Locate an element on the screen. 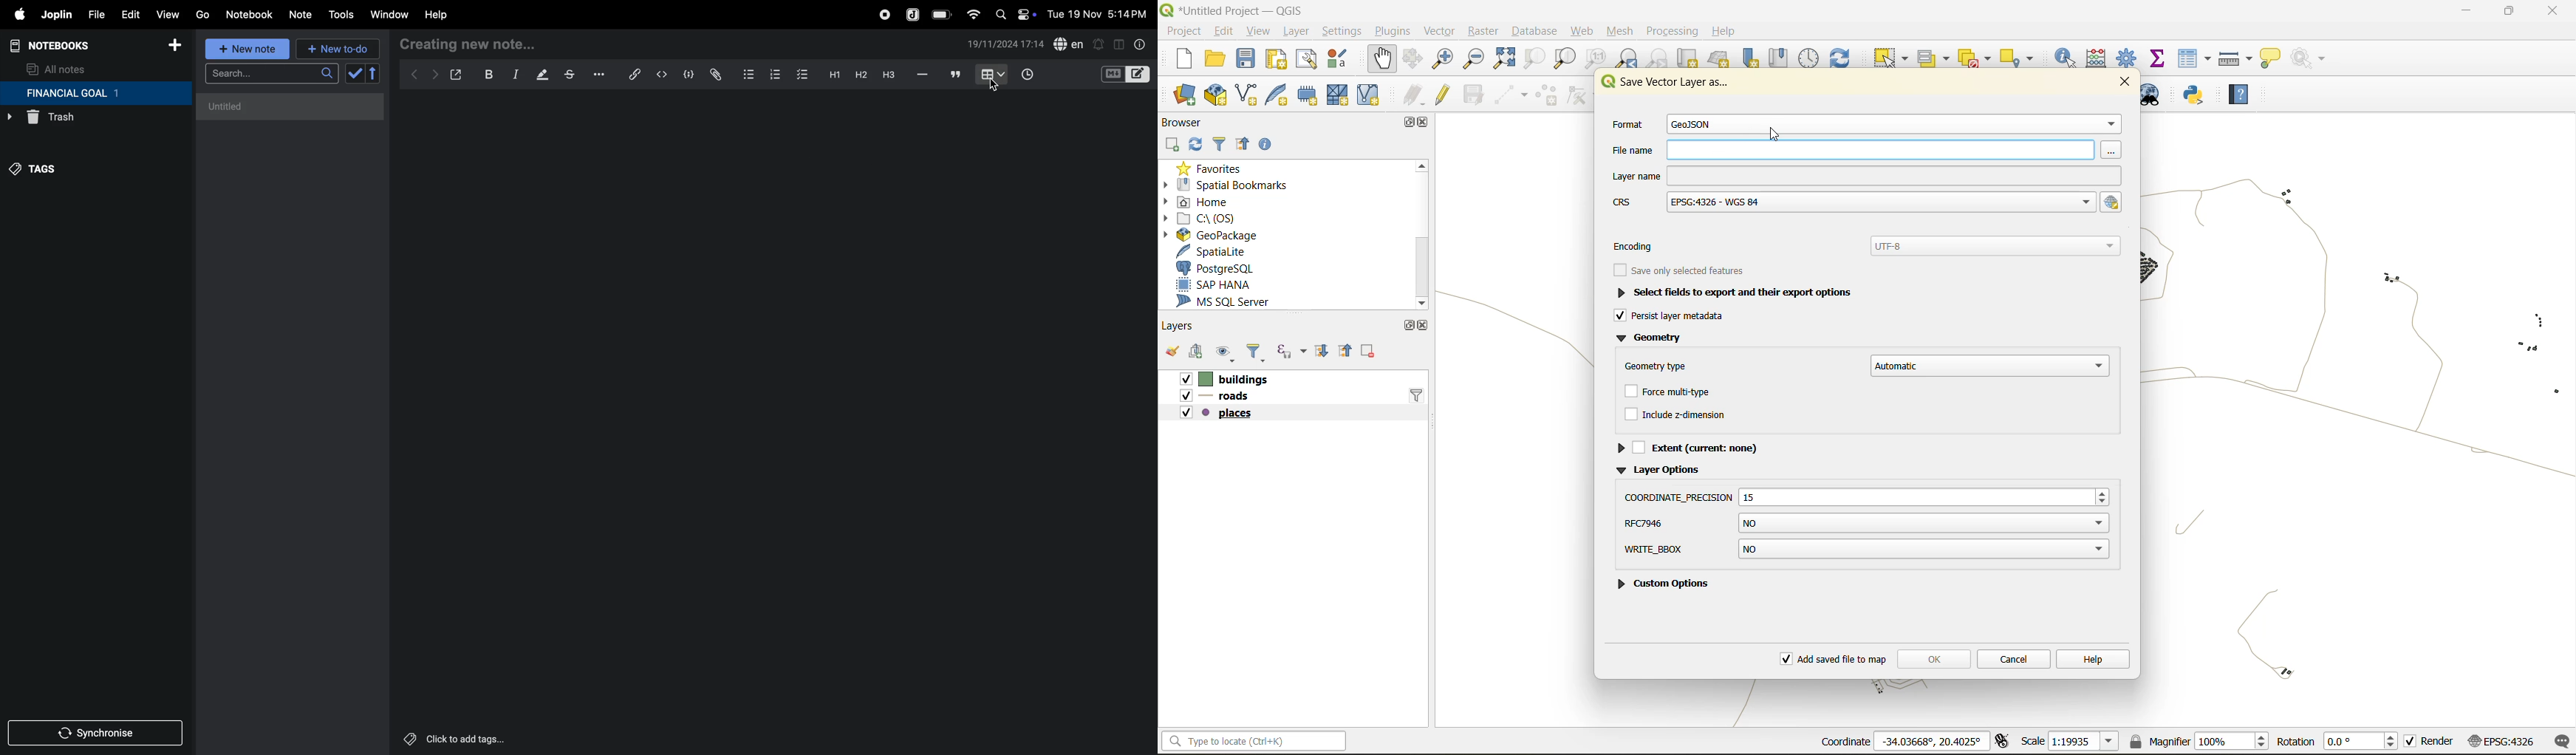 This screenshot has width=2576, height=756. check box is located at coordinates (803, 75).